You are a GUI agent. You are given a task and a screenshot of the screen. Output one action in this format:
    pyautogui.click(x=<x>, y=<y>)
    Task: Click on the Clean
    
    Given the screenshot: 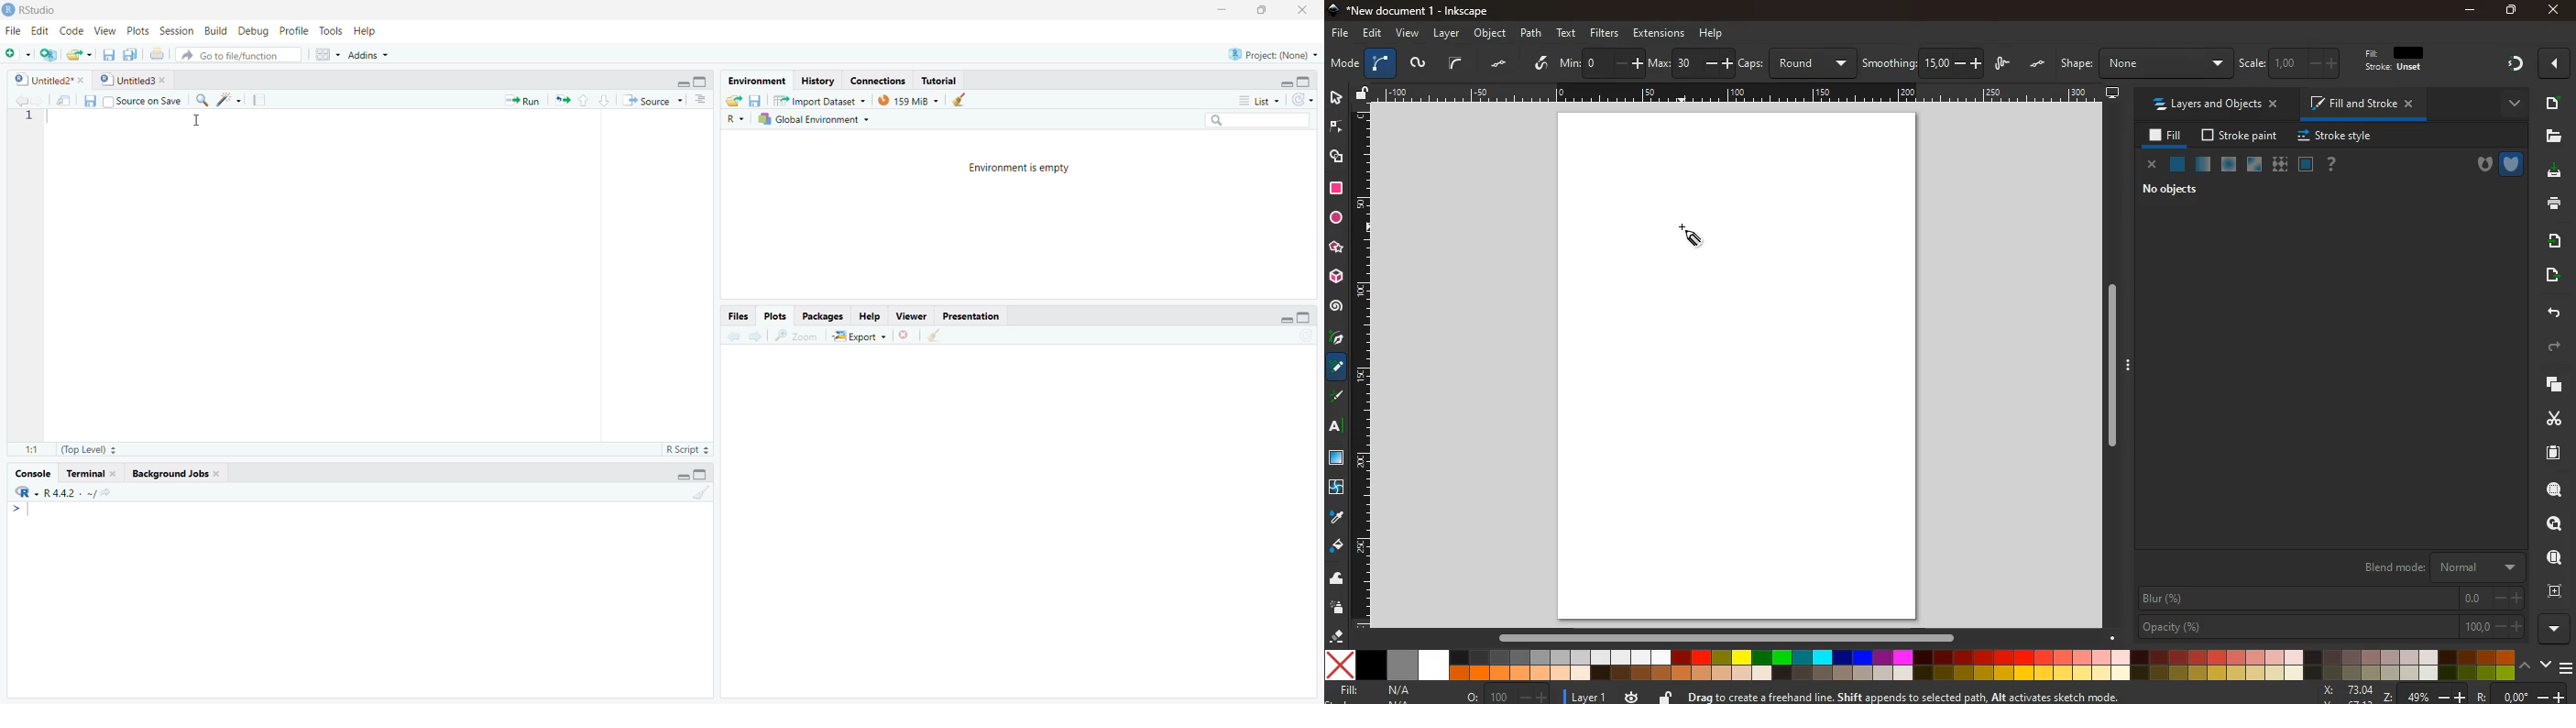 What is the action you would take?
    pyautogui.click(x=962, y=99)
    